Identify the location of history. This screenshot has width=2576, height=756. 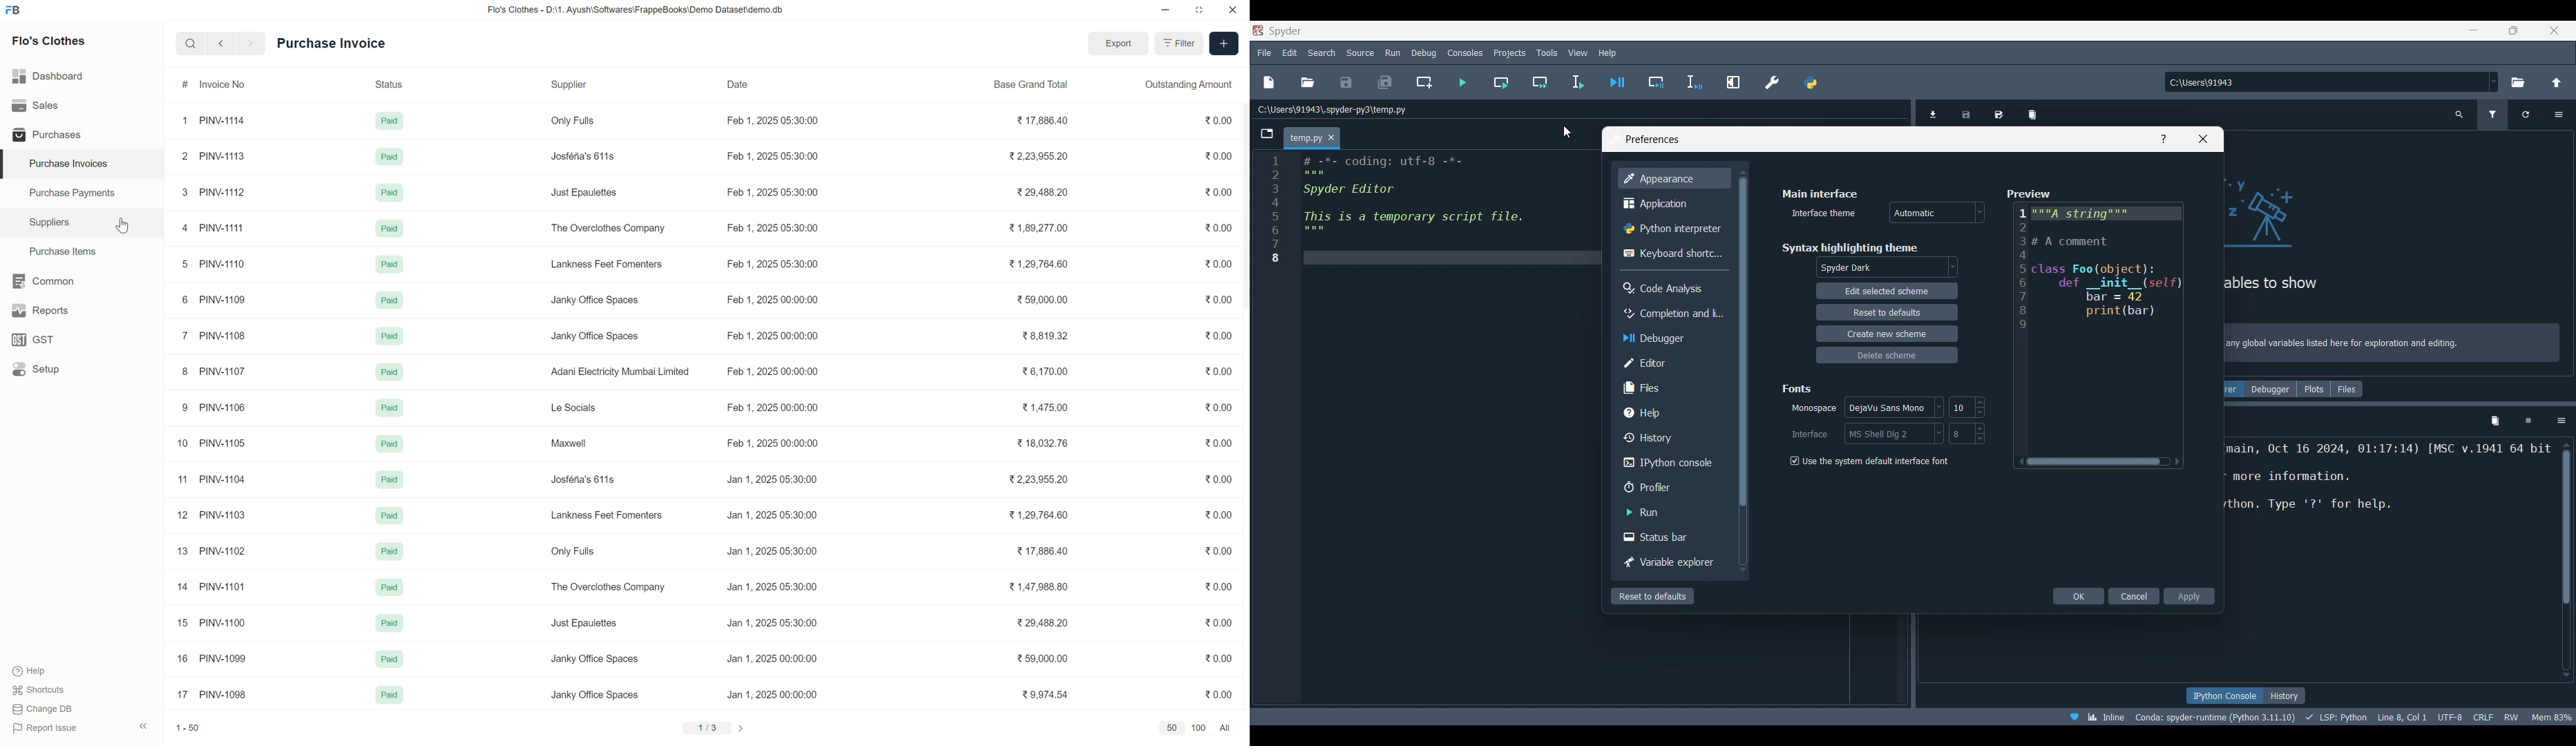
(1656, 436).